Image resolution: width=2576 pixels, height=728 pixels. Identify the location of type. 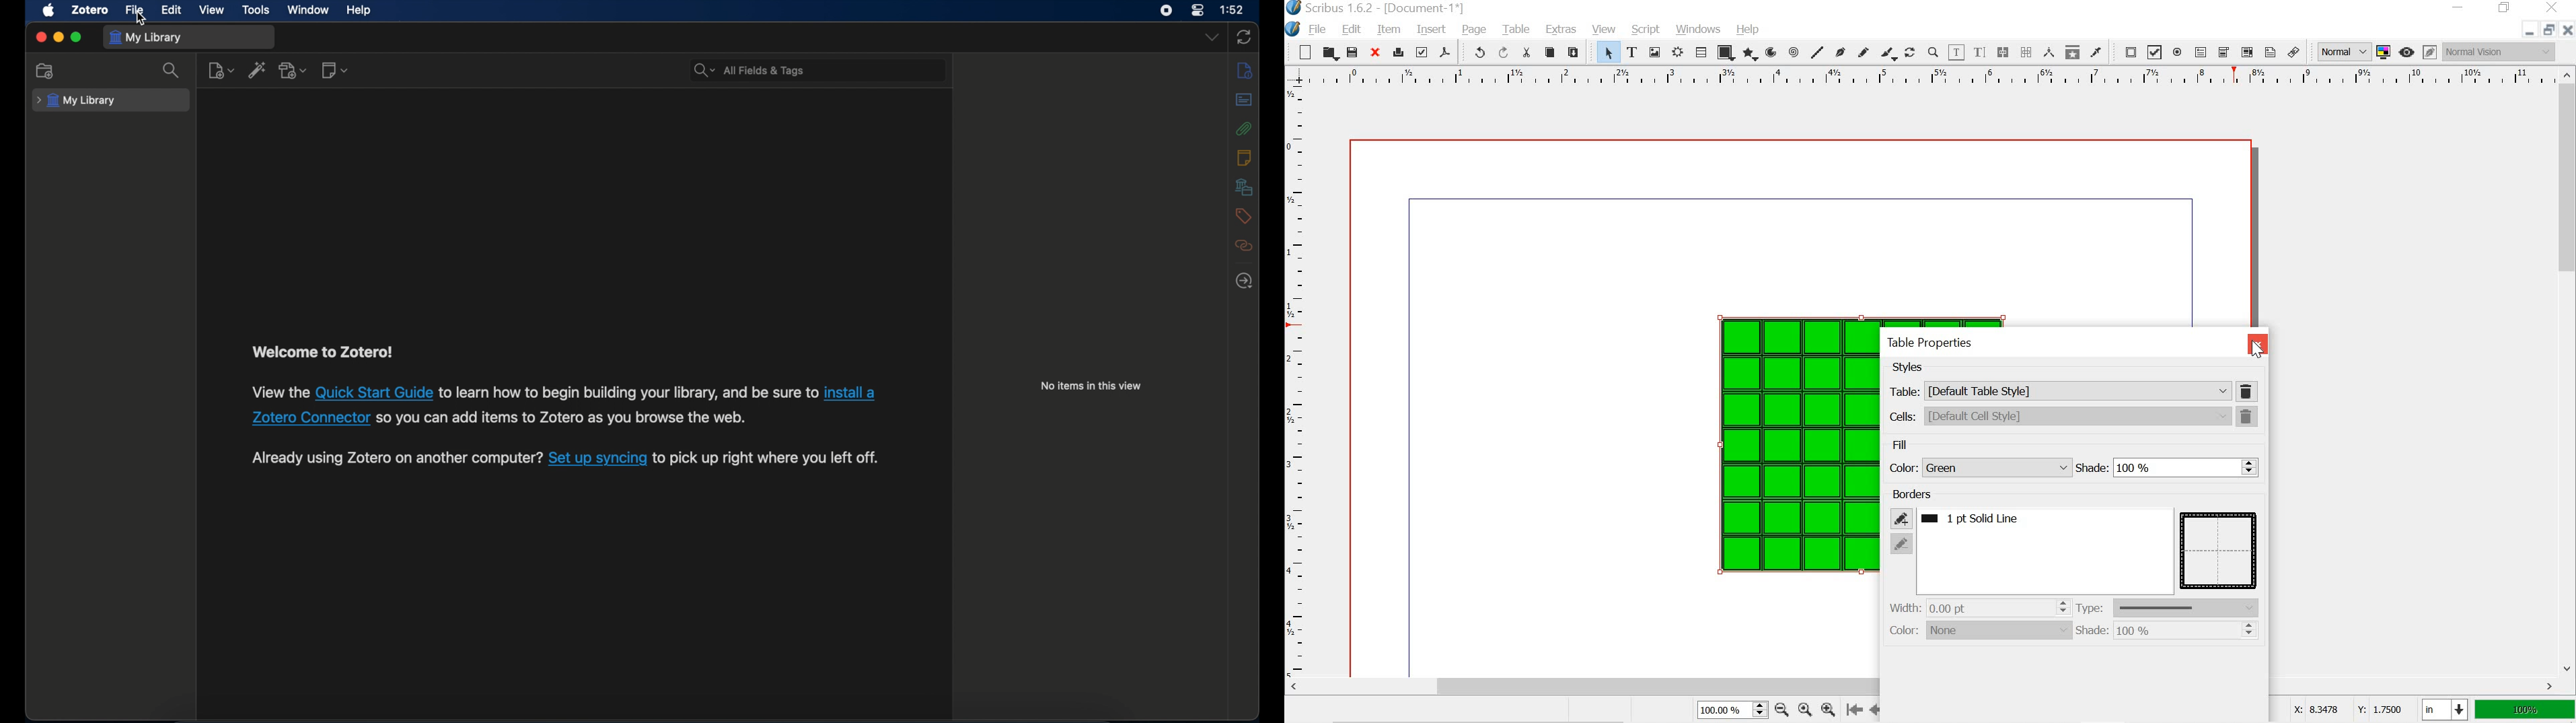
(2170, 608).